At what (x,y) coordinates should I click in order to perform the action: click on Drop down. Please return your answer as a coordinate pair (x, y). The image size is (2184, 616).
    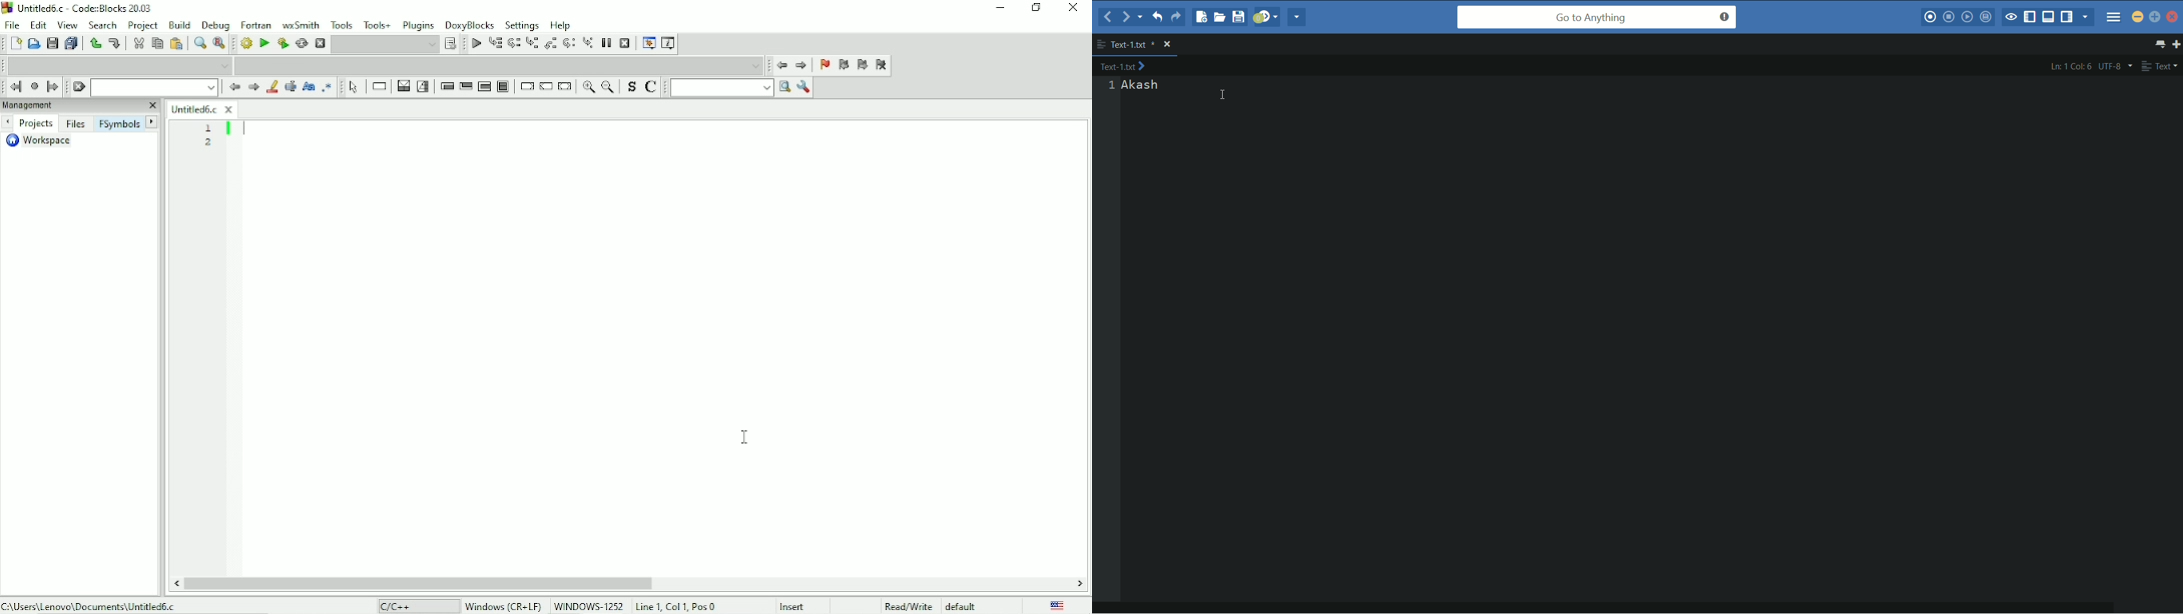
    Looking at the image, I should click on (385, 45).